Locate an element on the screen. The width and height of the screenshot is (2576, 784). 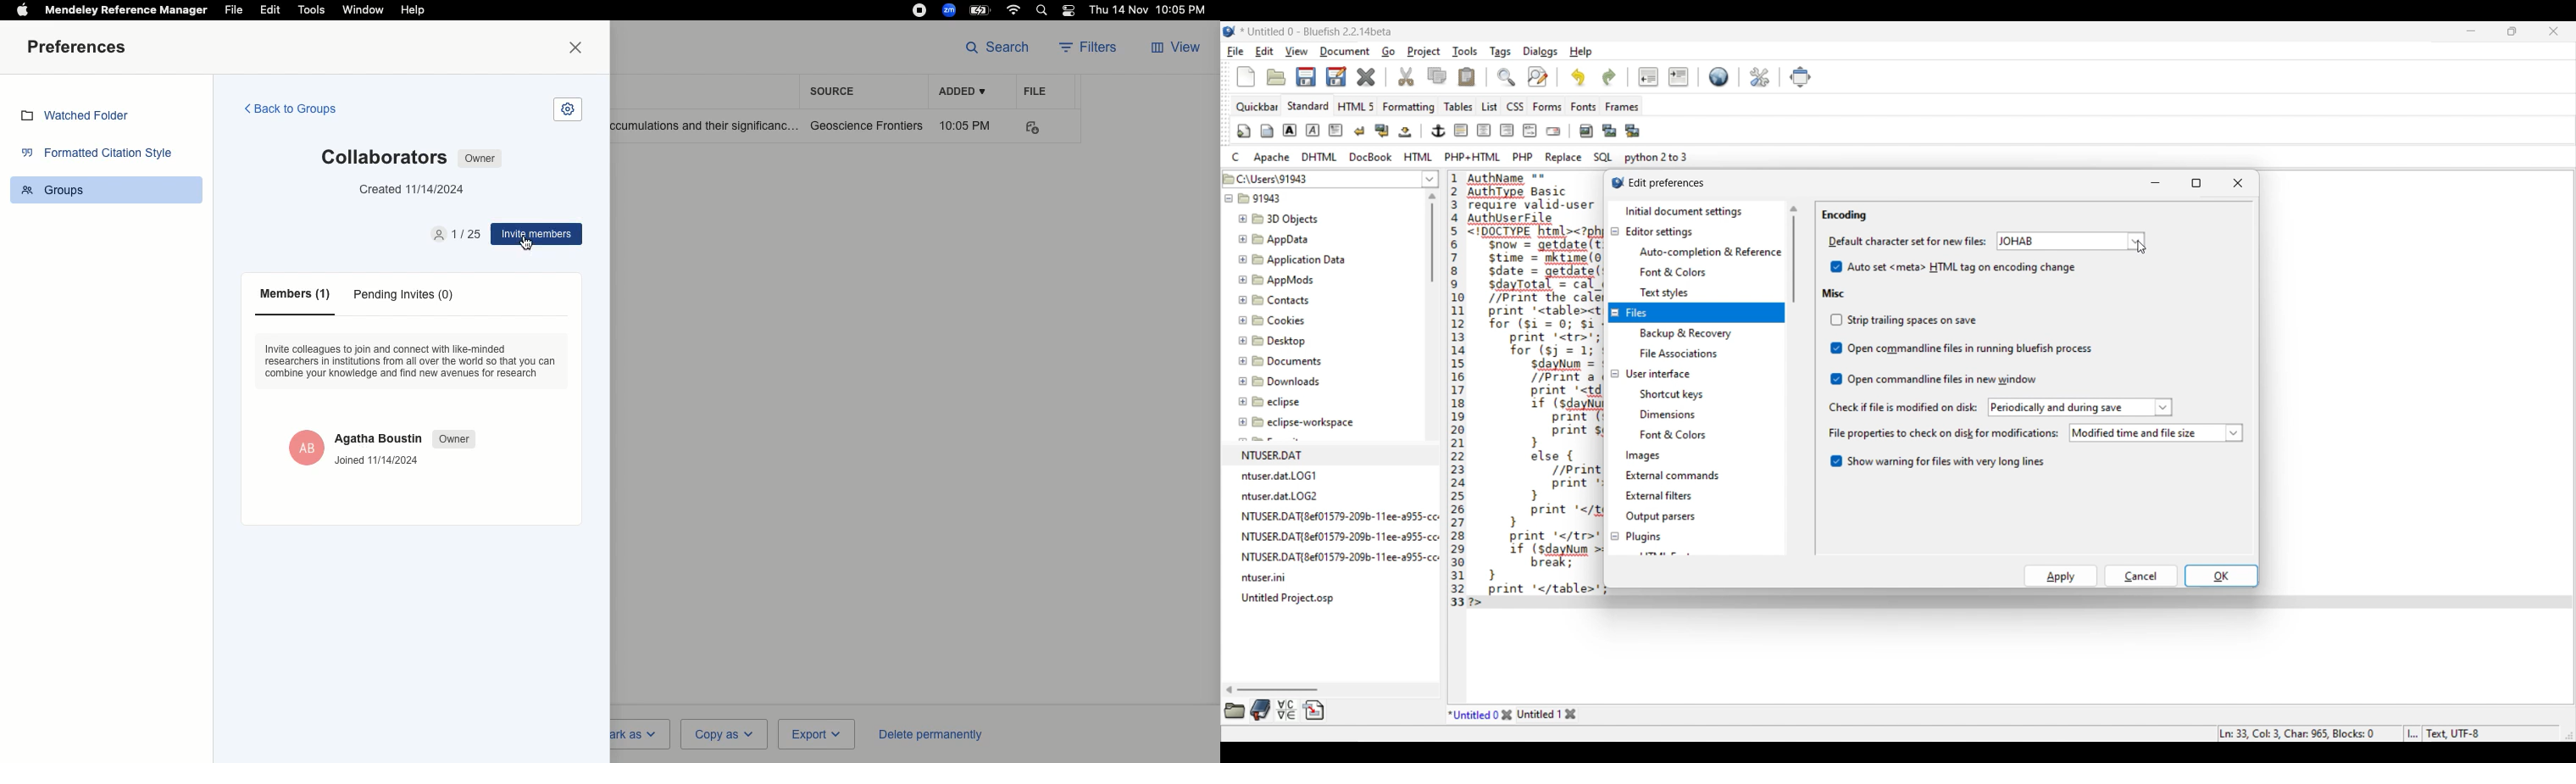
Preferences is located at coordinates (80, 48).